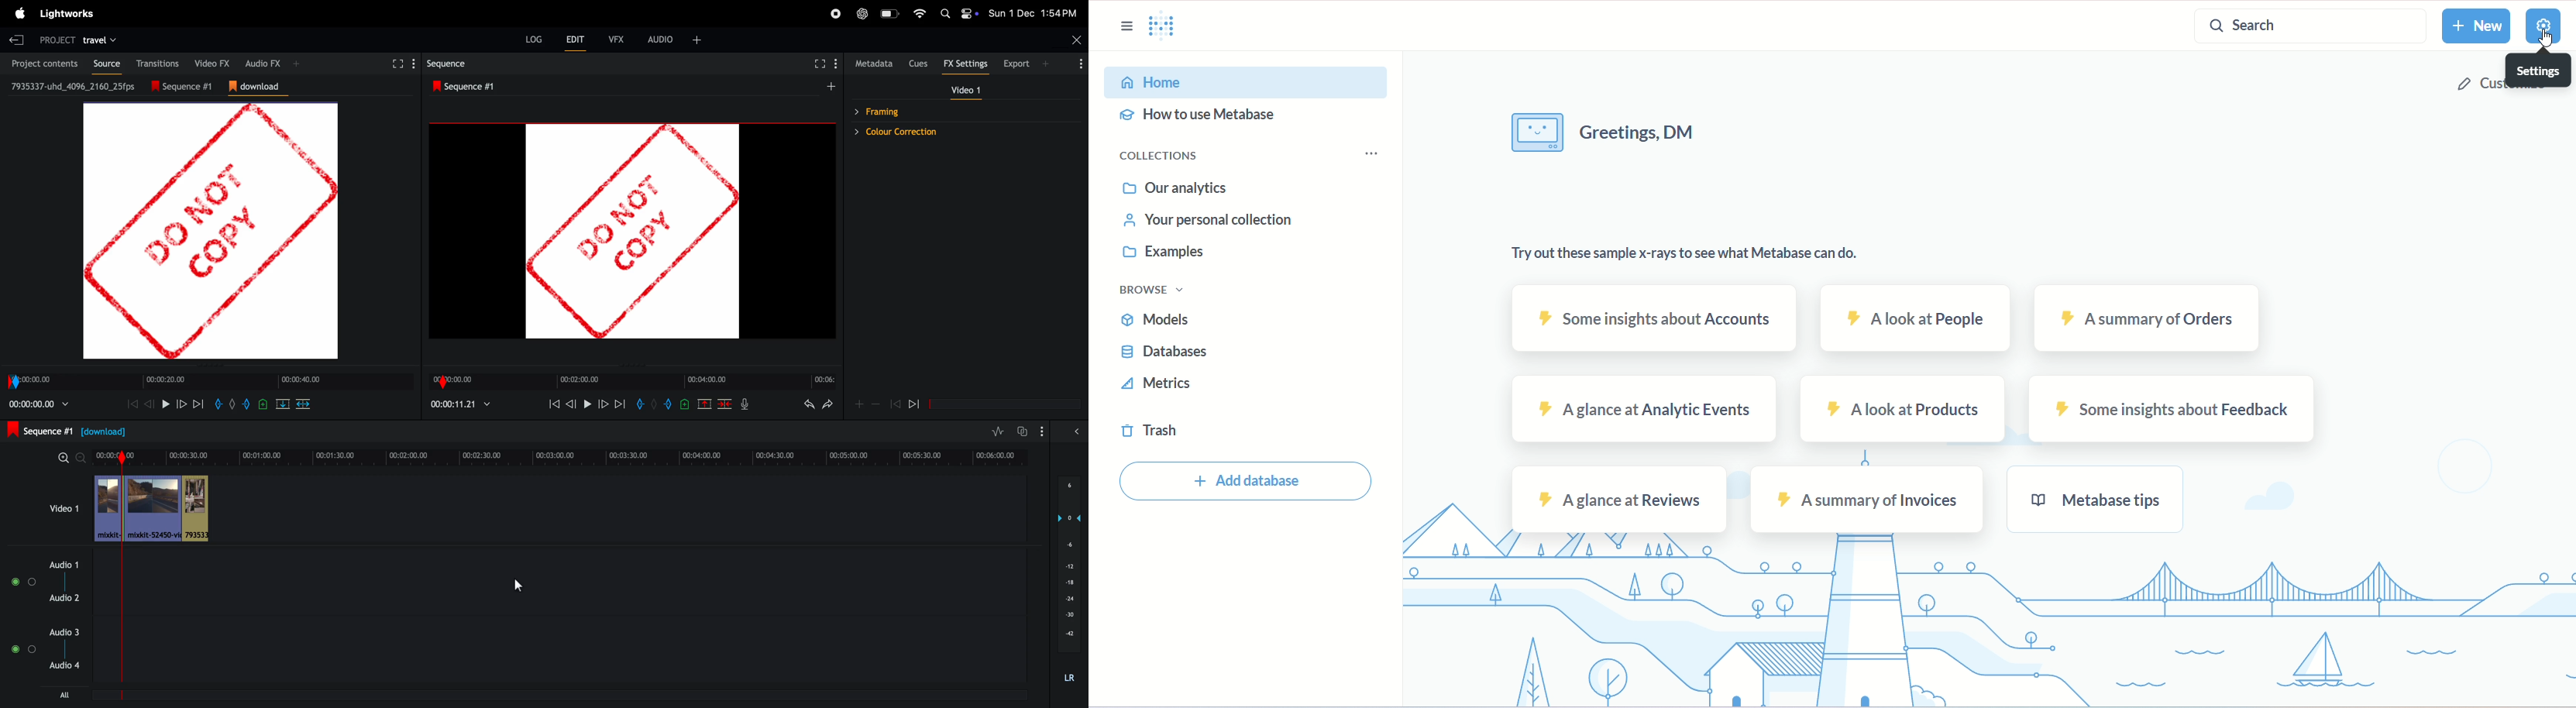 The height and width of the screenshot is (728, 2576). Describe the element at coordinates (121, 565) in the screenshot. I see `Play head` at that location.